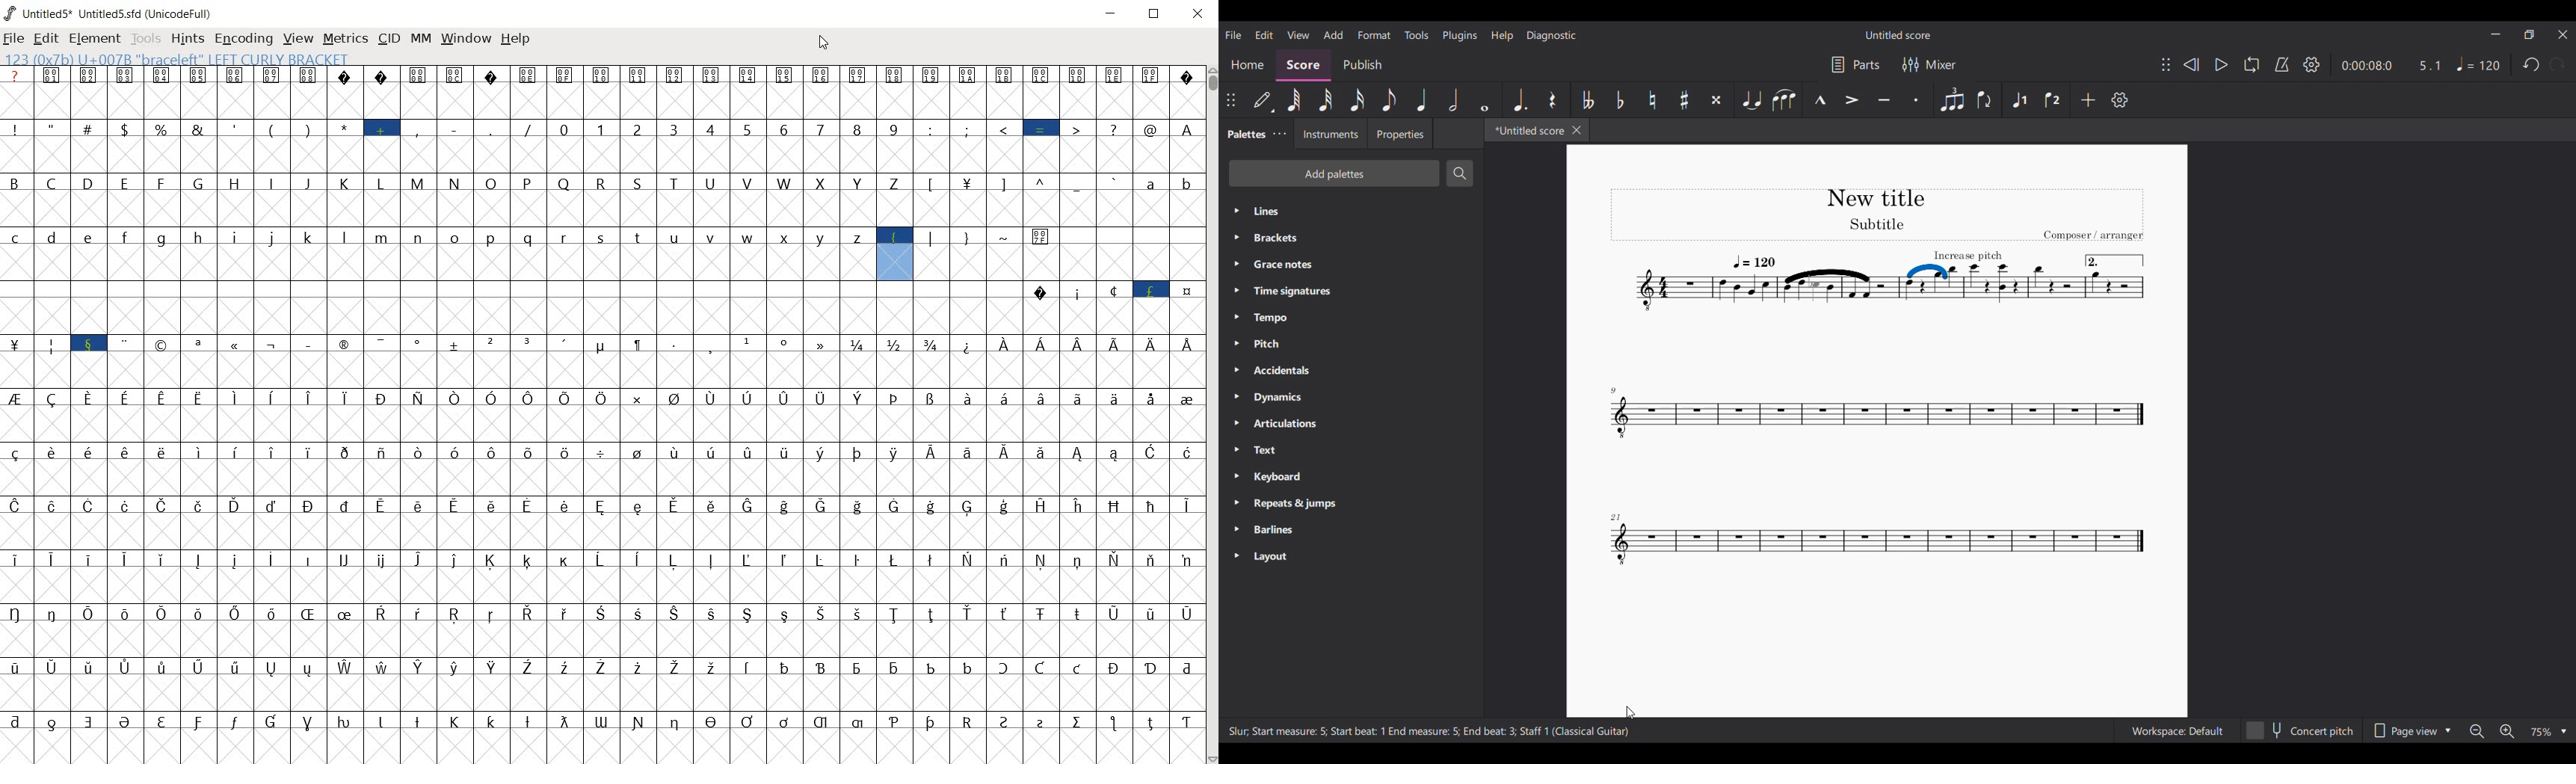 This screenshot has width=2576, height=784. What do you see at coordinates (1898, 35) in the screenshot?
I see `Untitled score` at bounding box center [1898, 35].